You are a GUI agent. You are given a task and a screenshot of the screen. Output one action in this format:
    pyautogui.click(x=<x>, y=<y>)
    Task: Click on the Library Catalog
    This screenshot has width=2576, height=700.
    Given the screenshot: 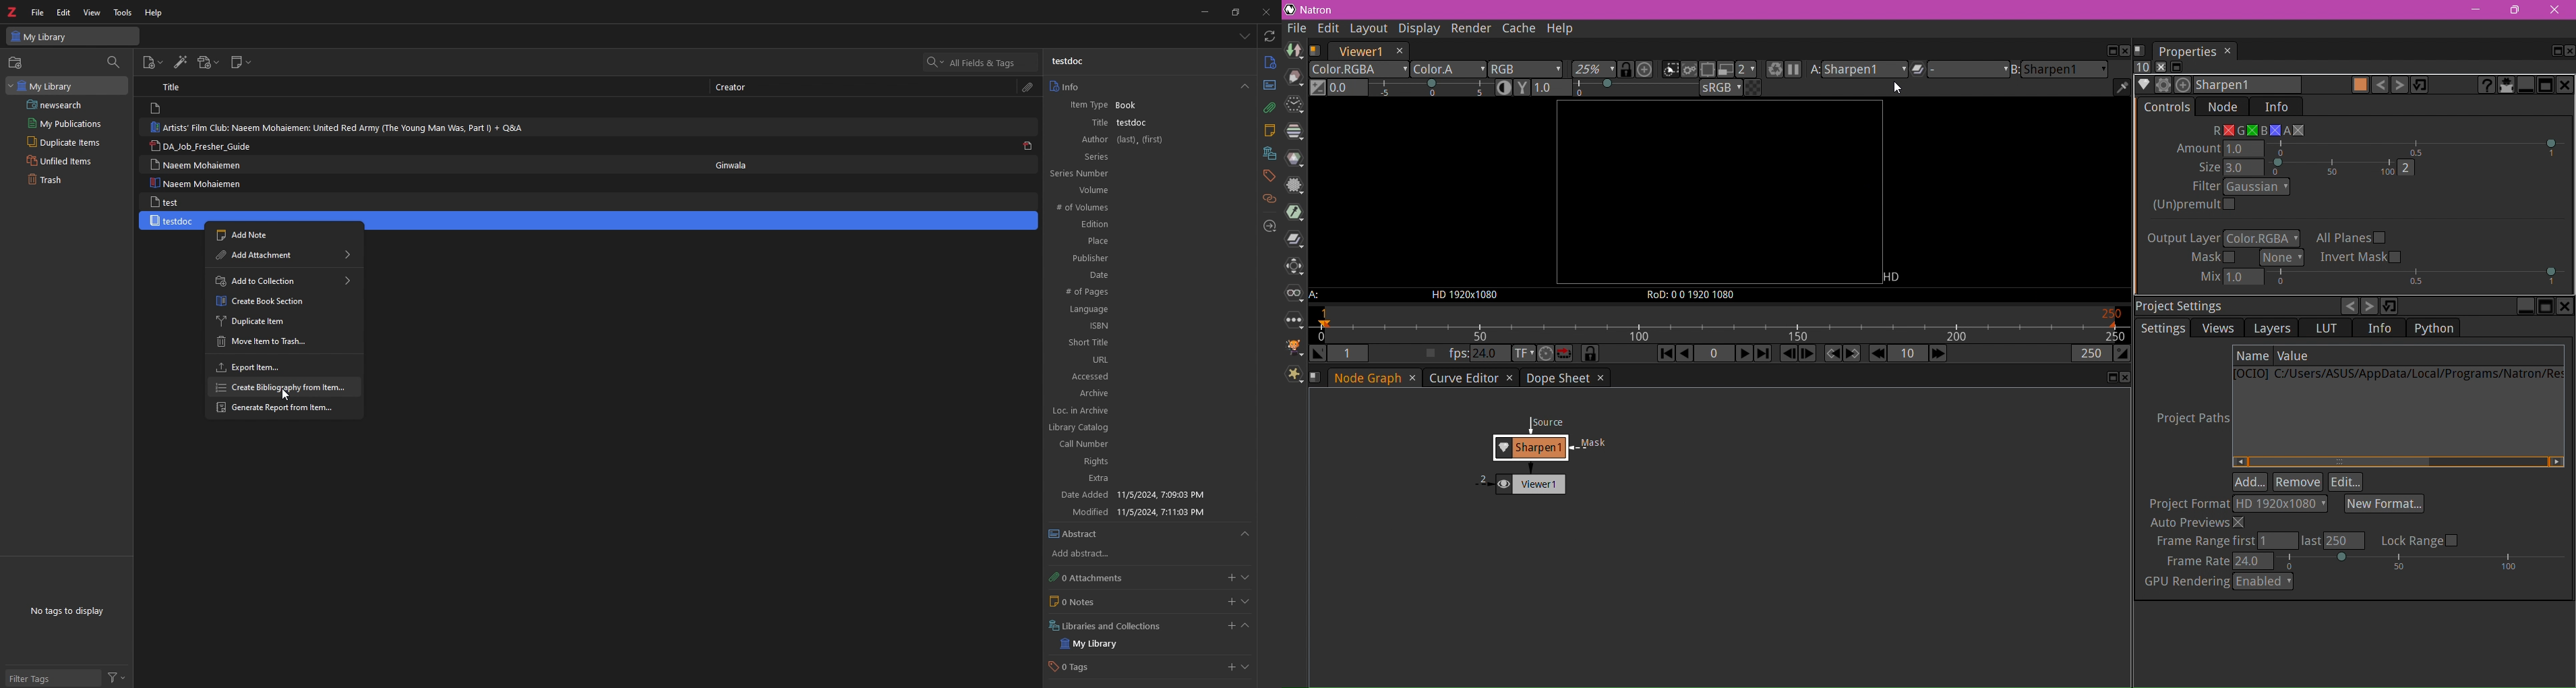 What is the action you would take?
    pyautogui.click(x=1138, y=426)
    